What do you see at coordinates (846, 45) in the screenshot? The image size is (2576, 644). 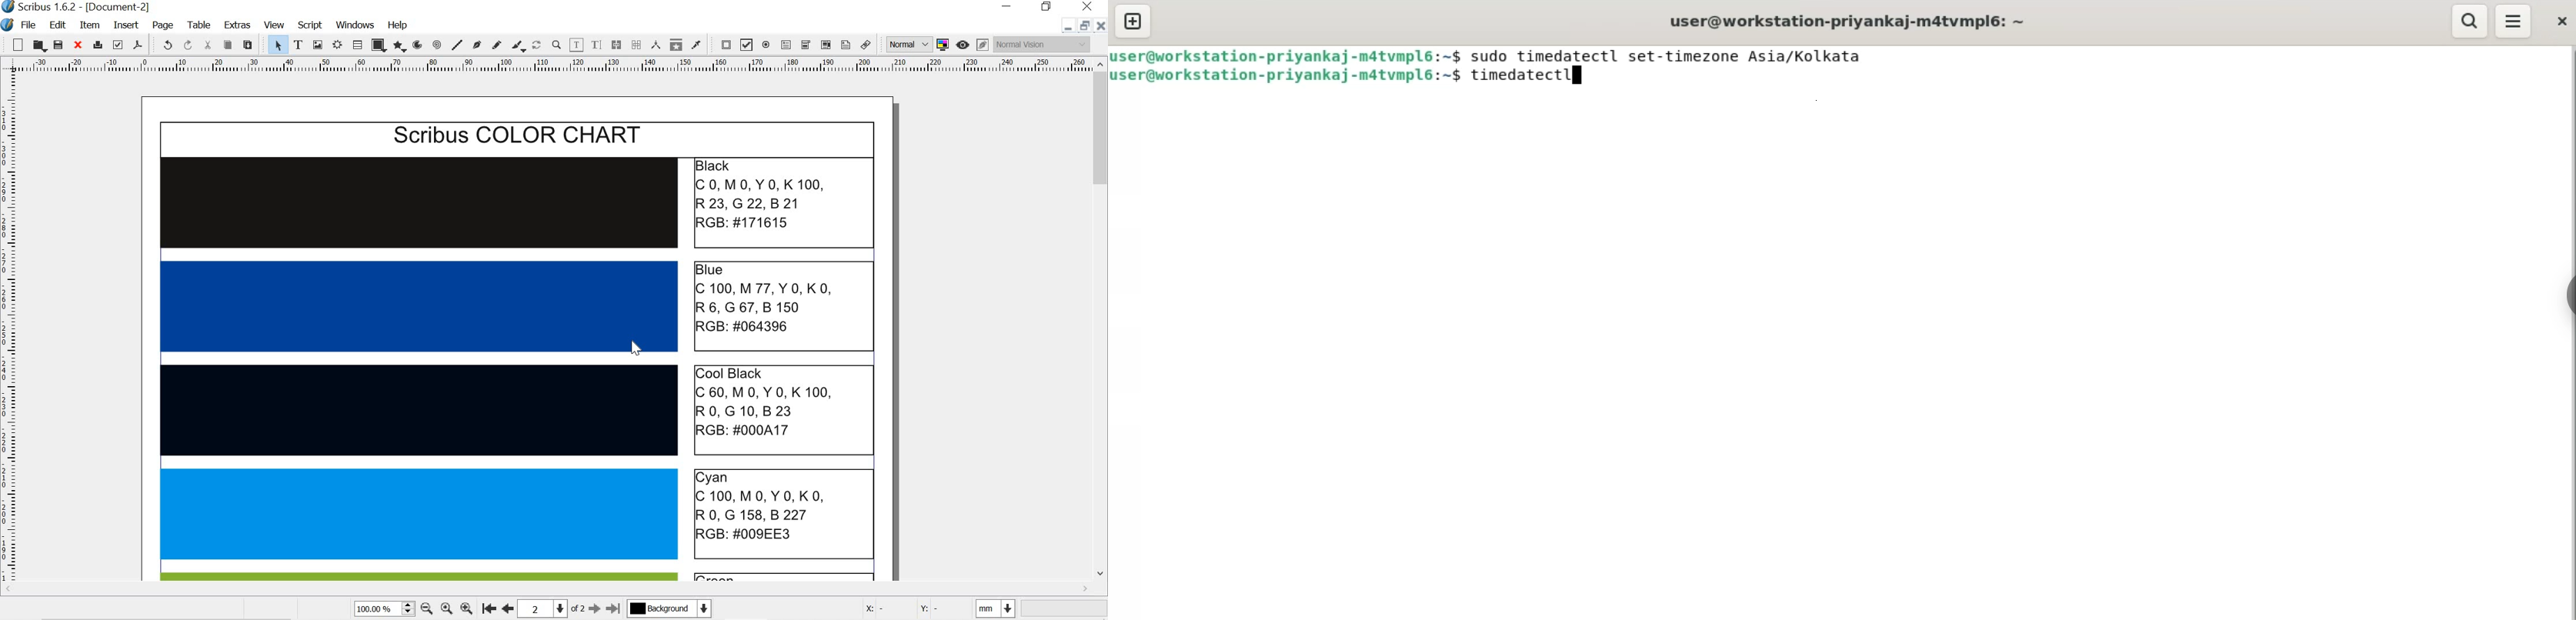 I see `text annotation` at bounding box center [846, 45].